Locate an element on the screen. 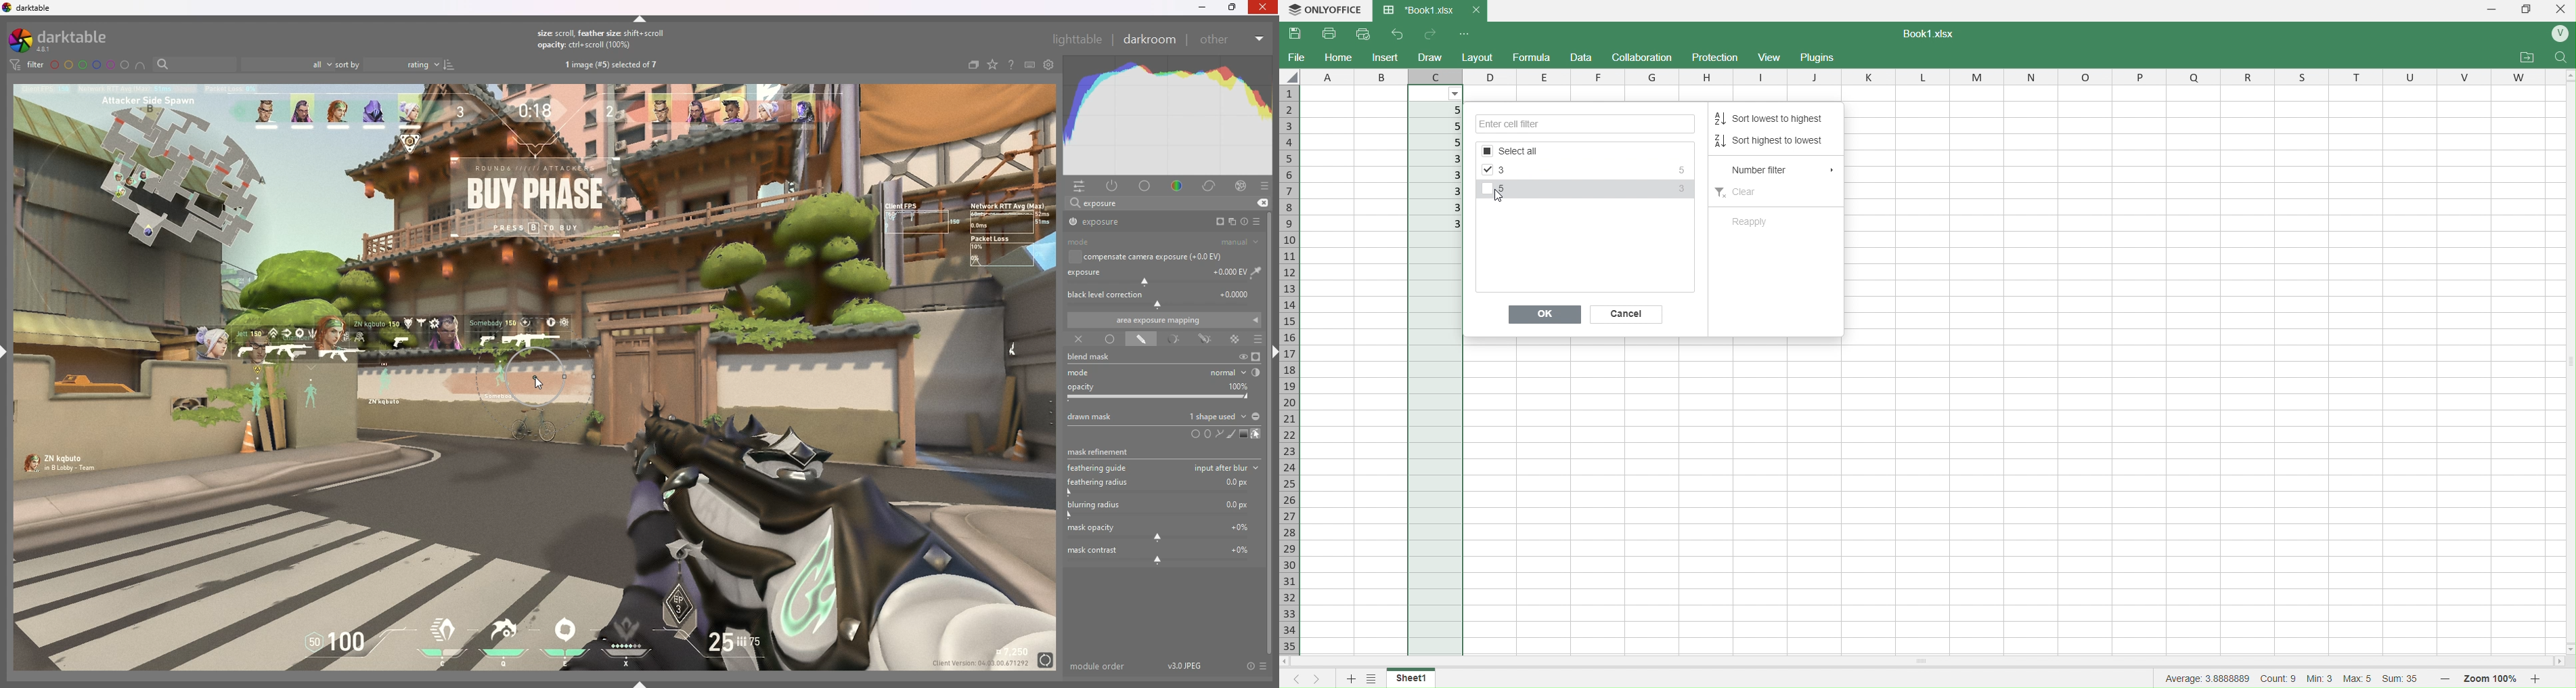 This screenshot has height=700, width=2576. ellipse is located at coordinates (1208, 433).